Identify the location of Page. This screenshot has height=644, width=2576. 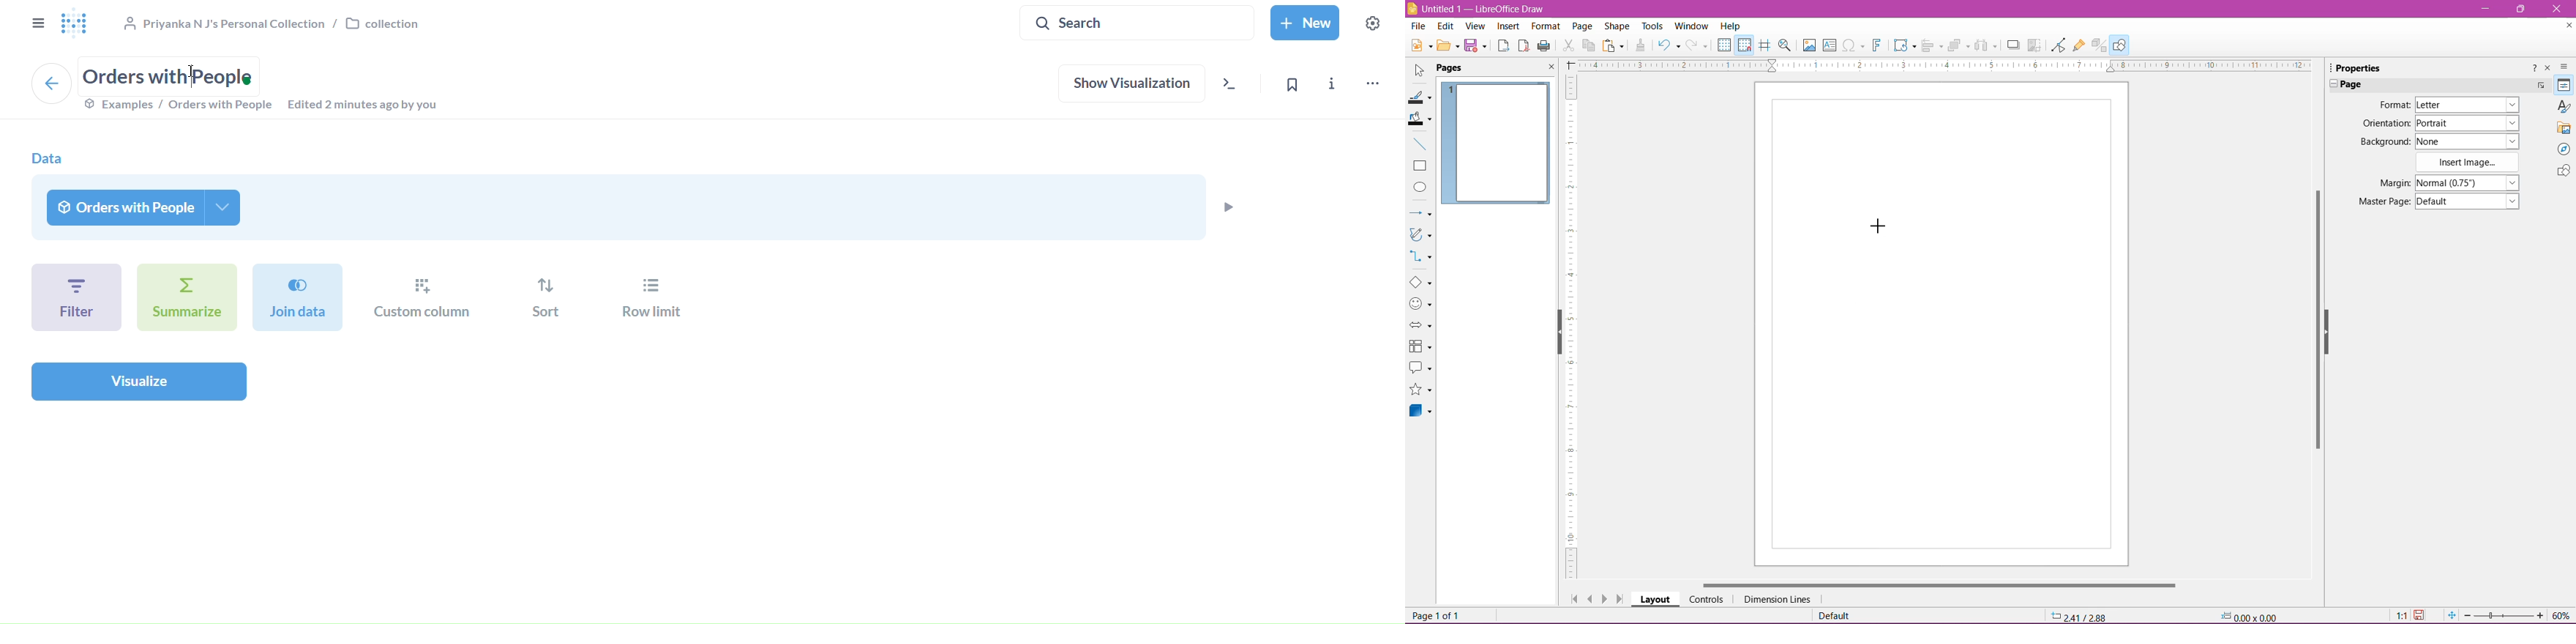
(2357, 85).